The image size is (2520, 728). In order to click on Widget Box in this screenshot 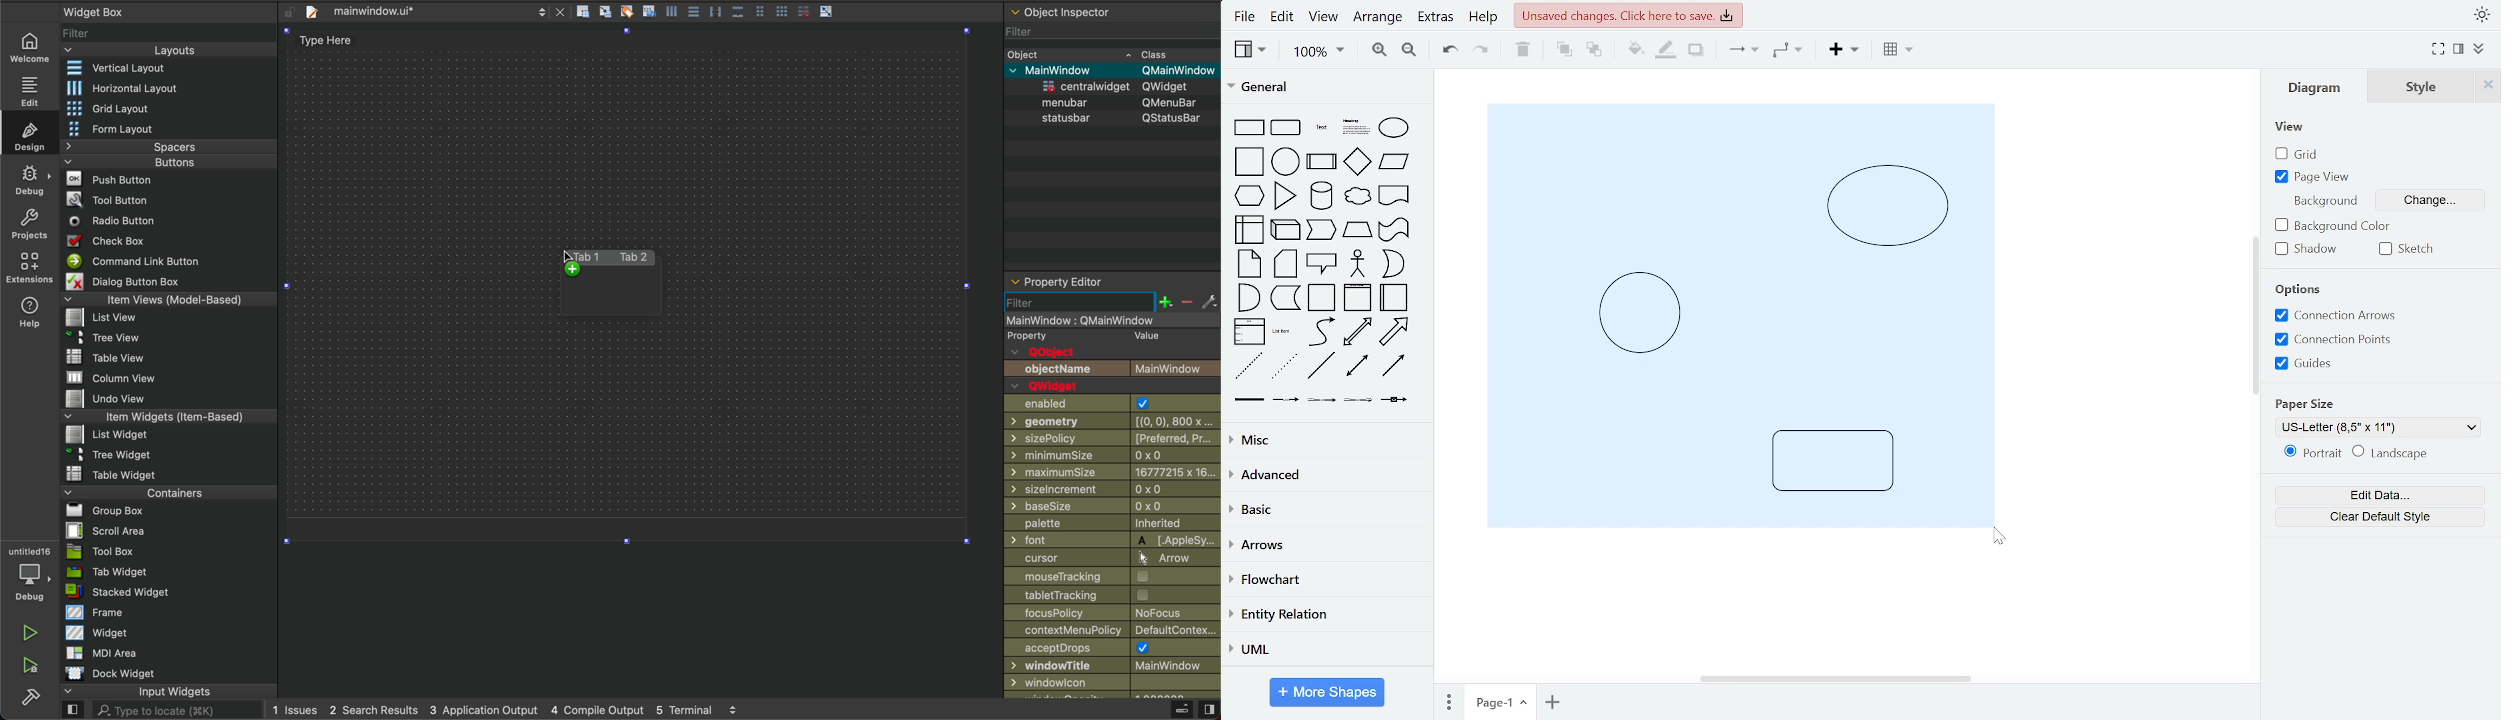, I will do `click(90, 12)`.